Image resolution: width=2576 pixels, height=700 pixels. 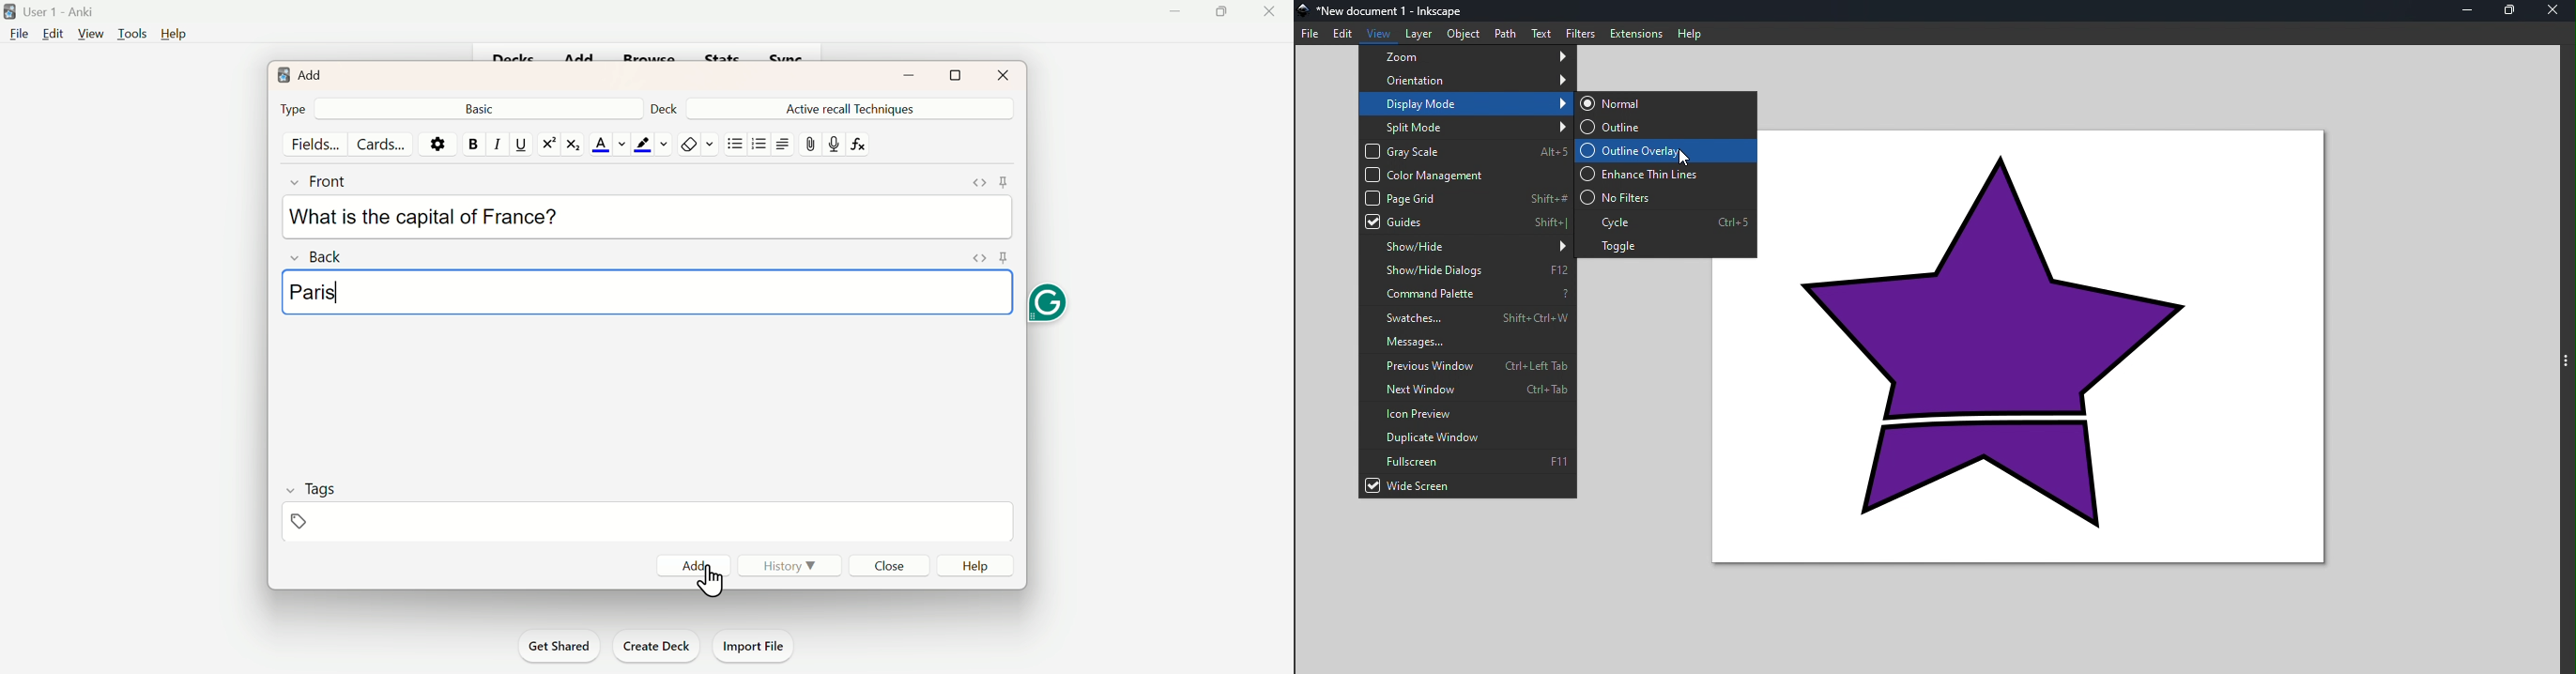 What do you see at coordinates (606, 143) in the screenshot?
I see `Text Color` at bounding box center [606, 143].